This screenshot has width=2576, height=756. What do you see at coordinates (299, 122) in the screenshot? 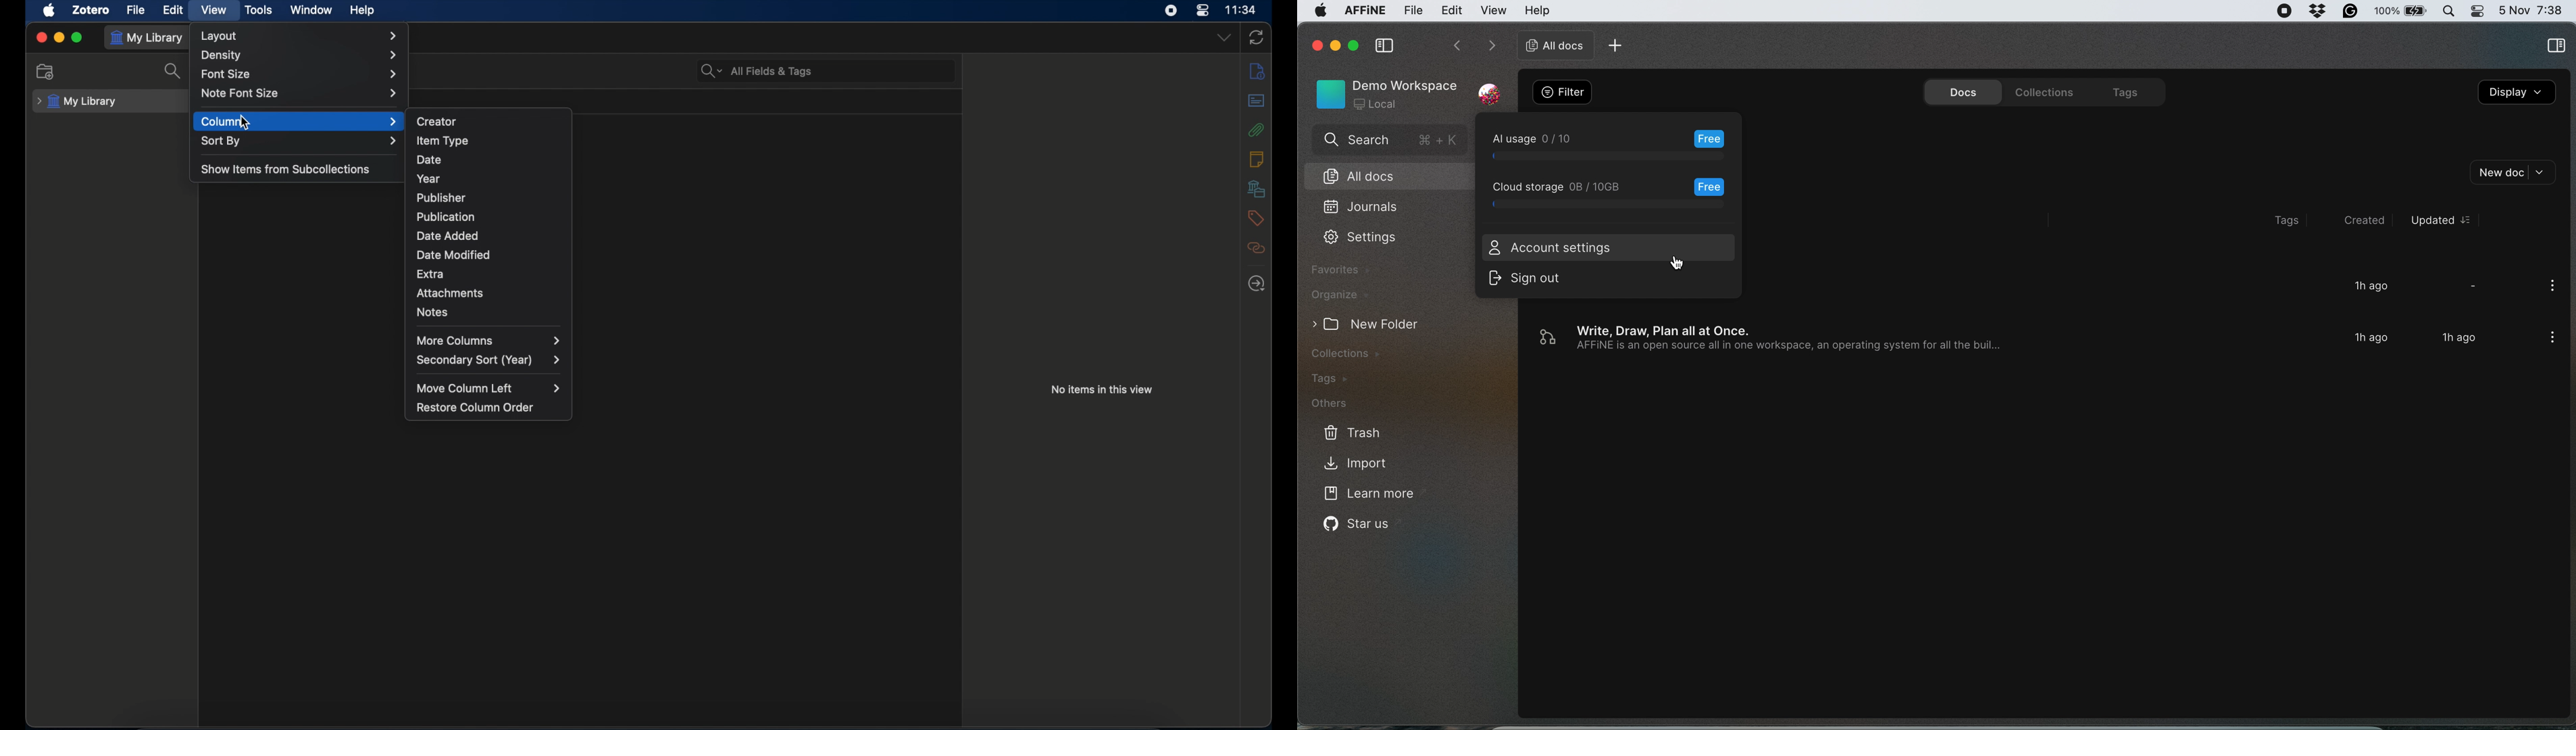
I see `column` at bounding box center [299, 122].